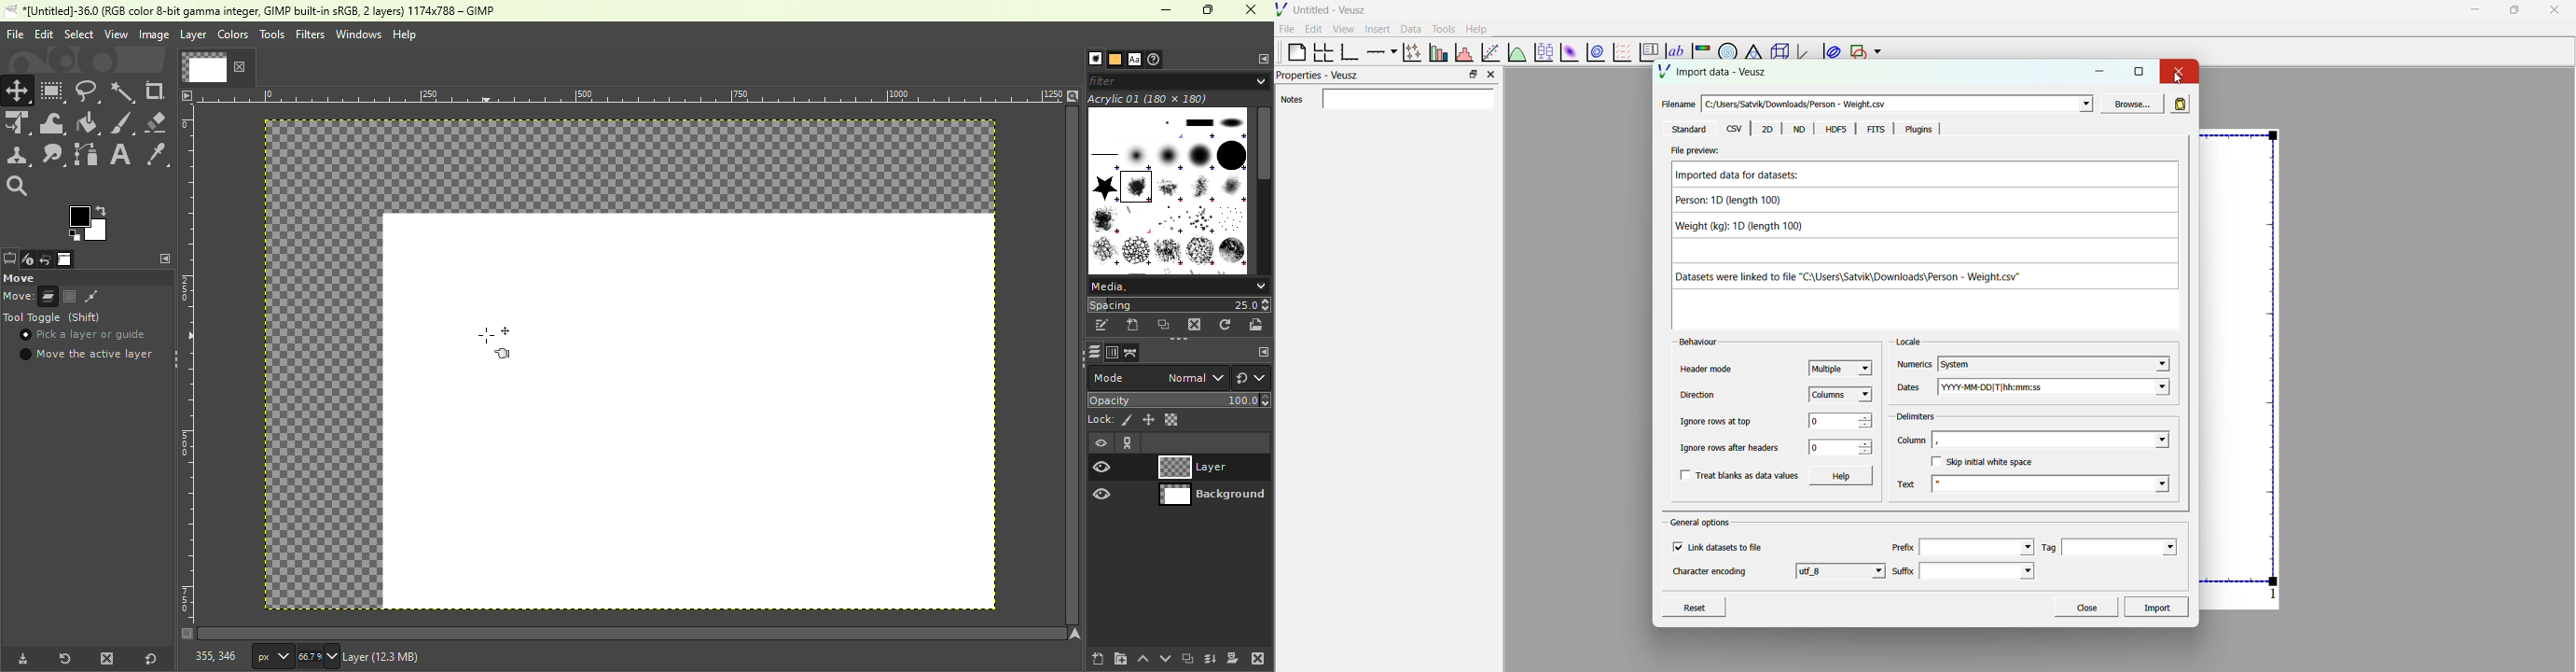  Describe the element at coordinates (1646, 53) in the screenshot. I see `plot key` at that location.